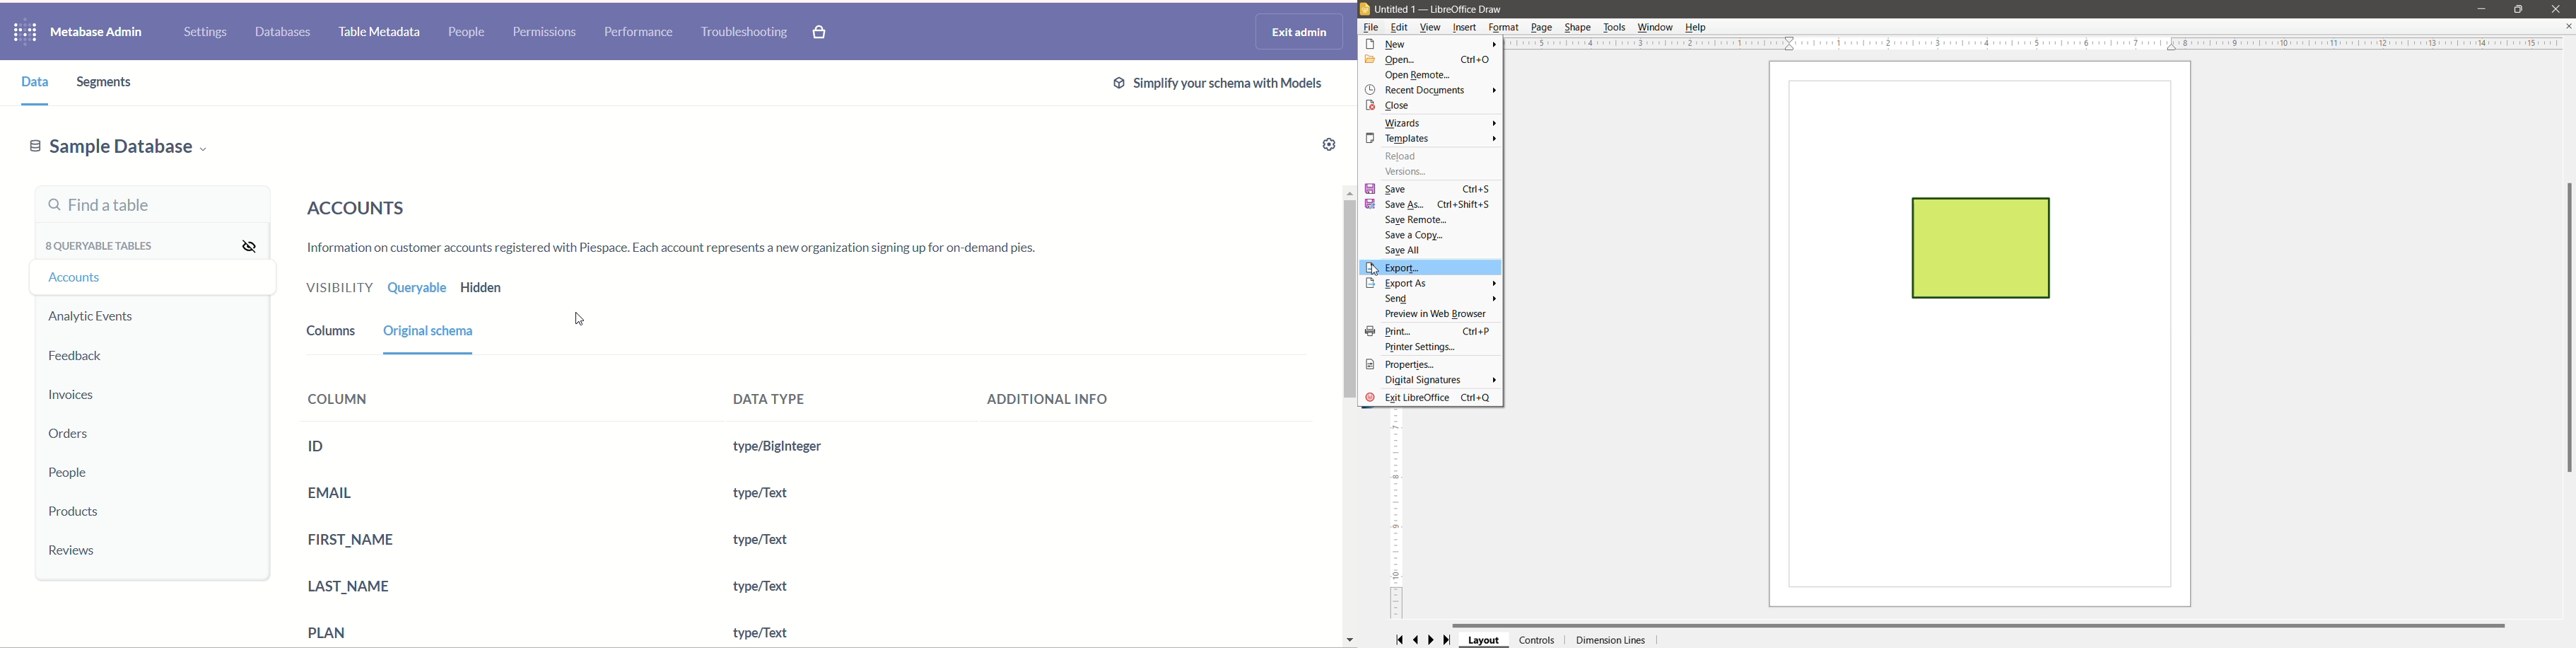 This screenshot has width=2576, height=672. Describe the element at coordinates (1399, 639) in the screenshot. I see `Scroll to first page` at that location.